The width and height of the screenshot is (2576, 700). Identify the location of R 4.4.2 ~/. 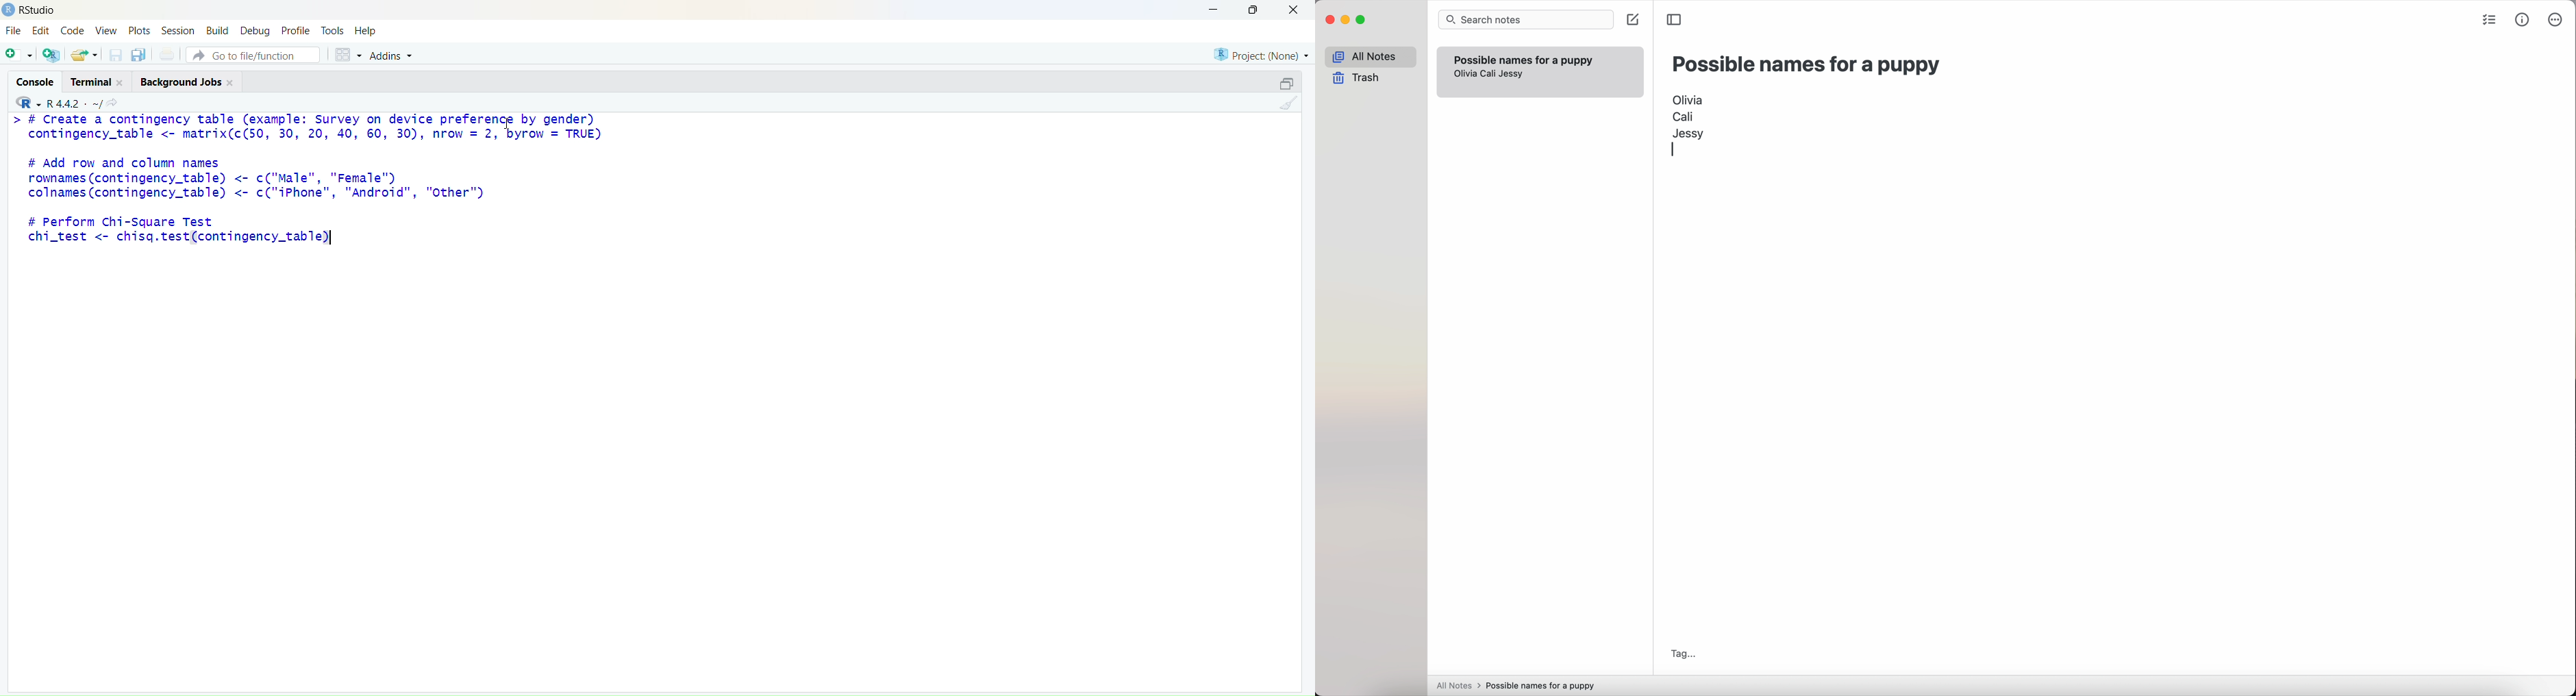
(75, 104).